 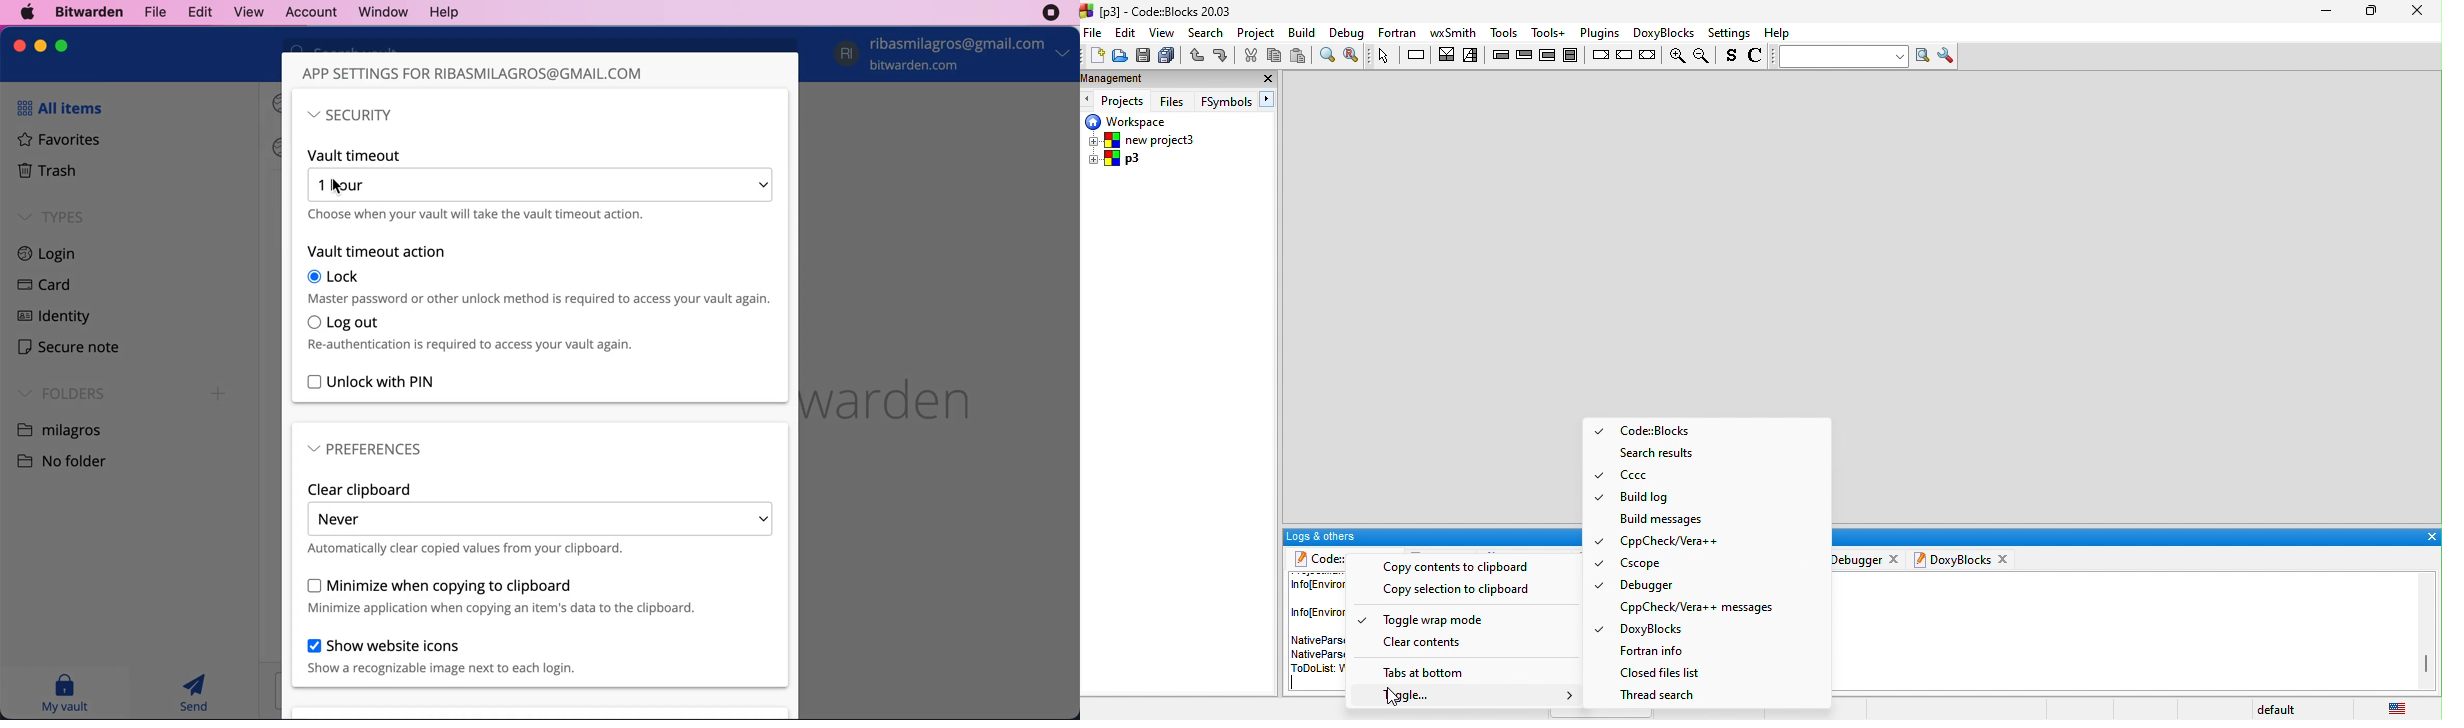 I want to click on debugger, so click(x=1857, y=558).